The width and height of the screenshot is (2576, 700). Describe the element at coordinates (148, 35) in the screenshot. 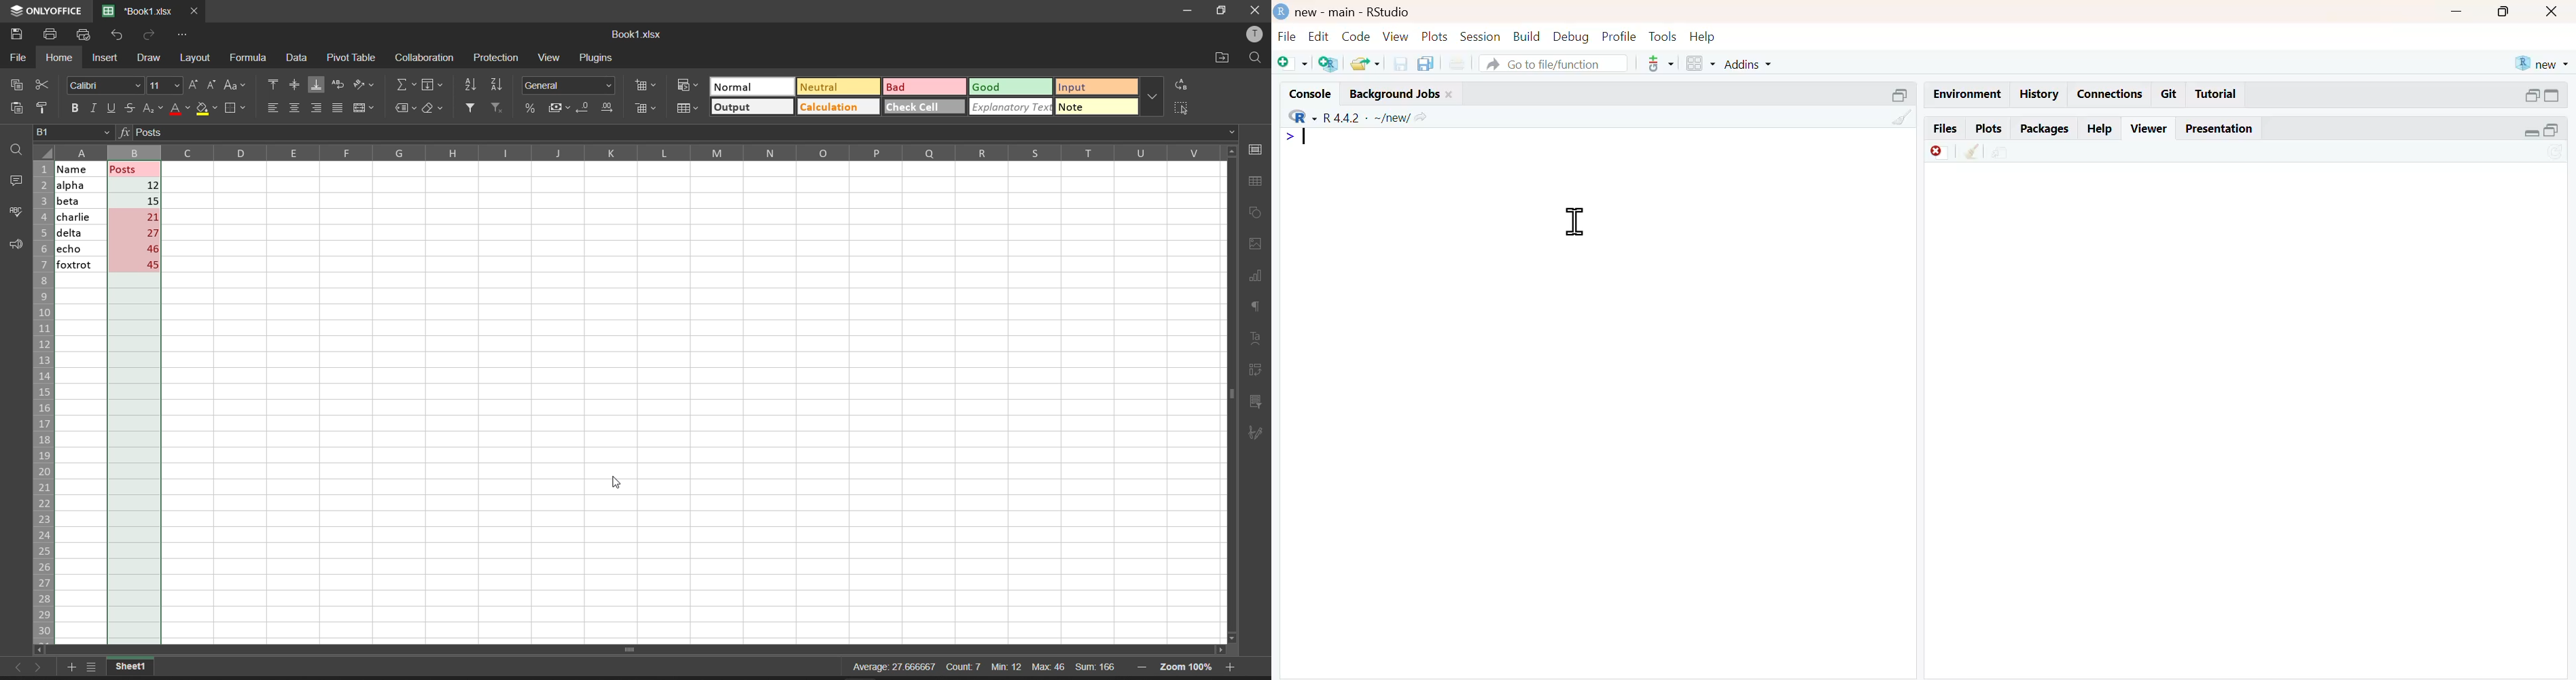

I see `redo` at that location.